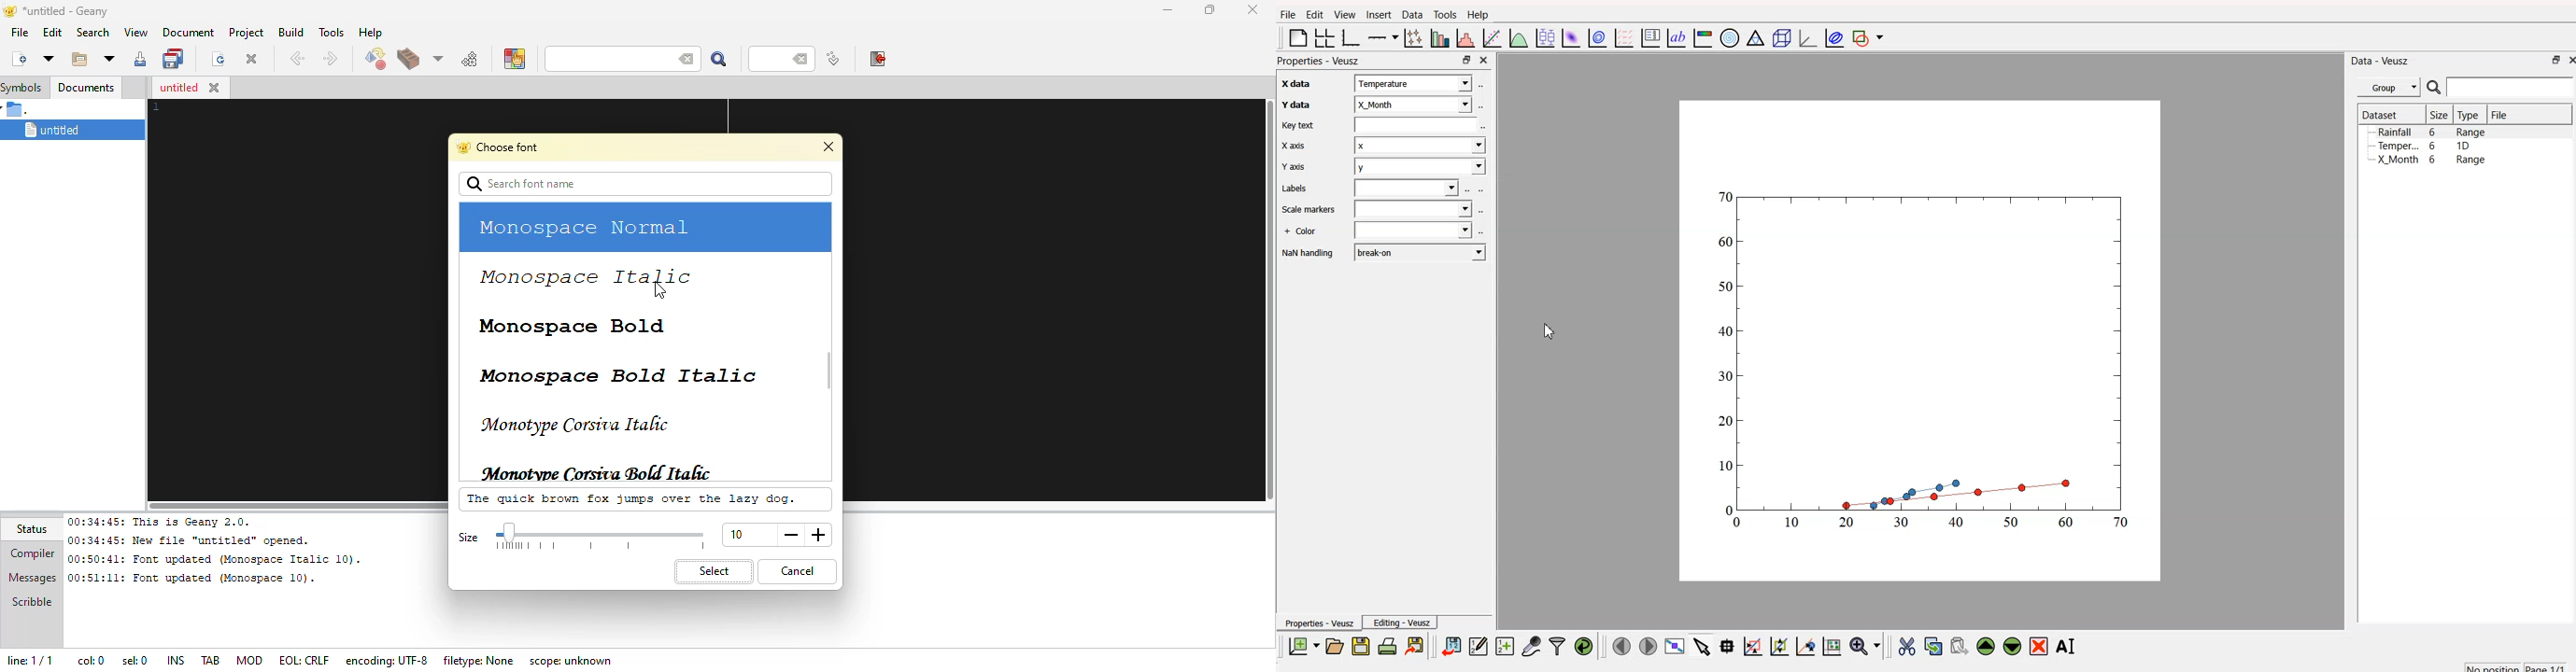  What do you see at coordinates (1323, 39) in the screenshot?
I see `arrange grid in graph` at bounding box center [1323, 39].